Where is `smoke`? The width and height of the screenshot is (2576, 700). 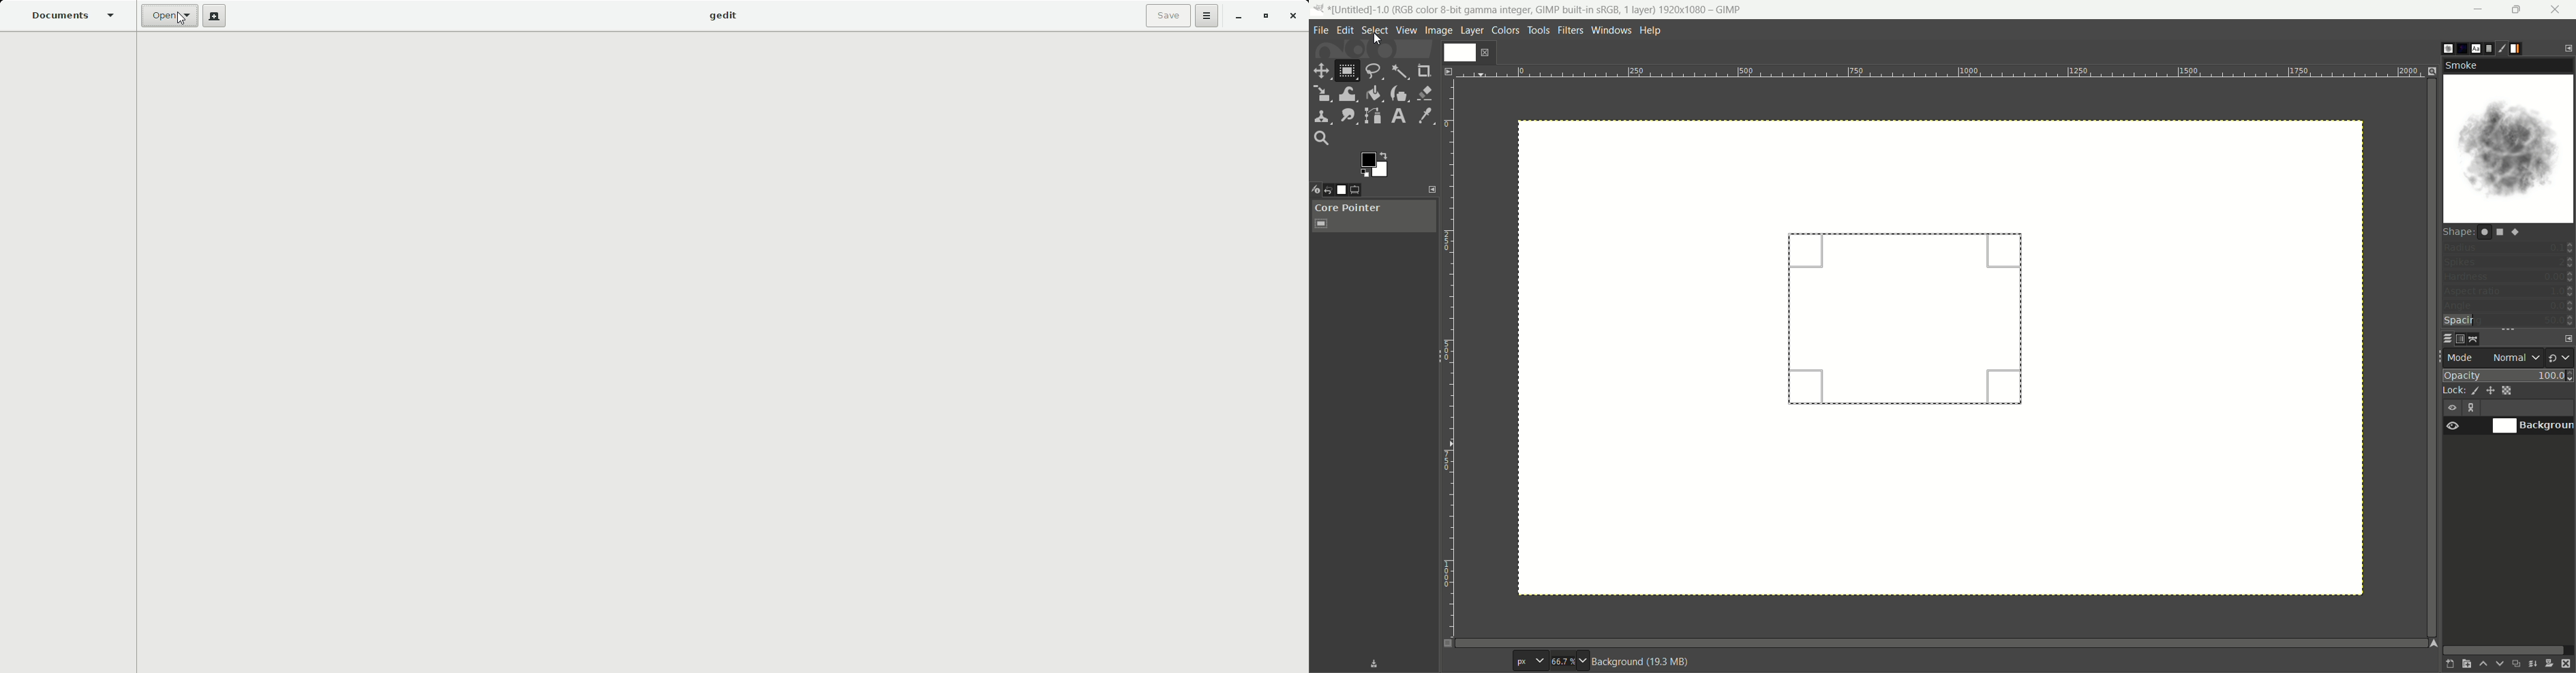
smoke is located at coordinates (2510, 142).